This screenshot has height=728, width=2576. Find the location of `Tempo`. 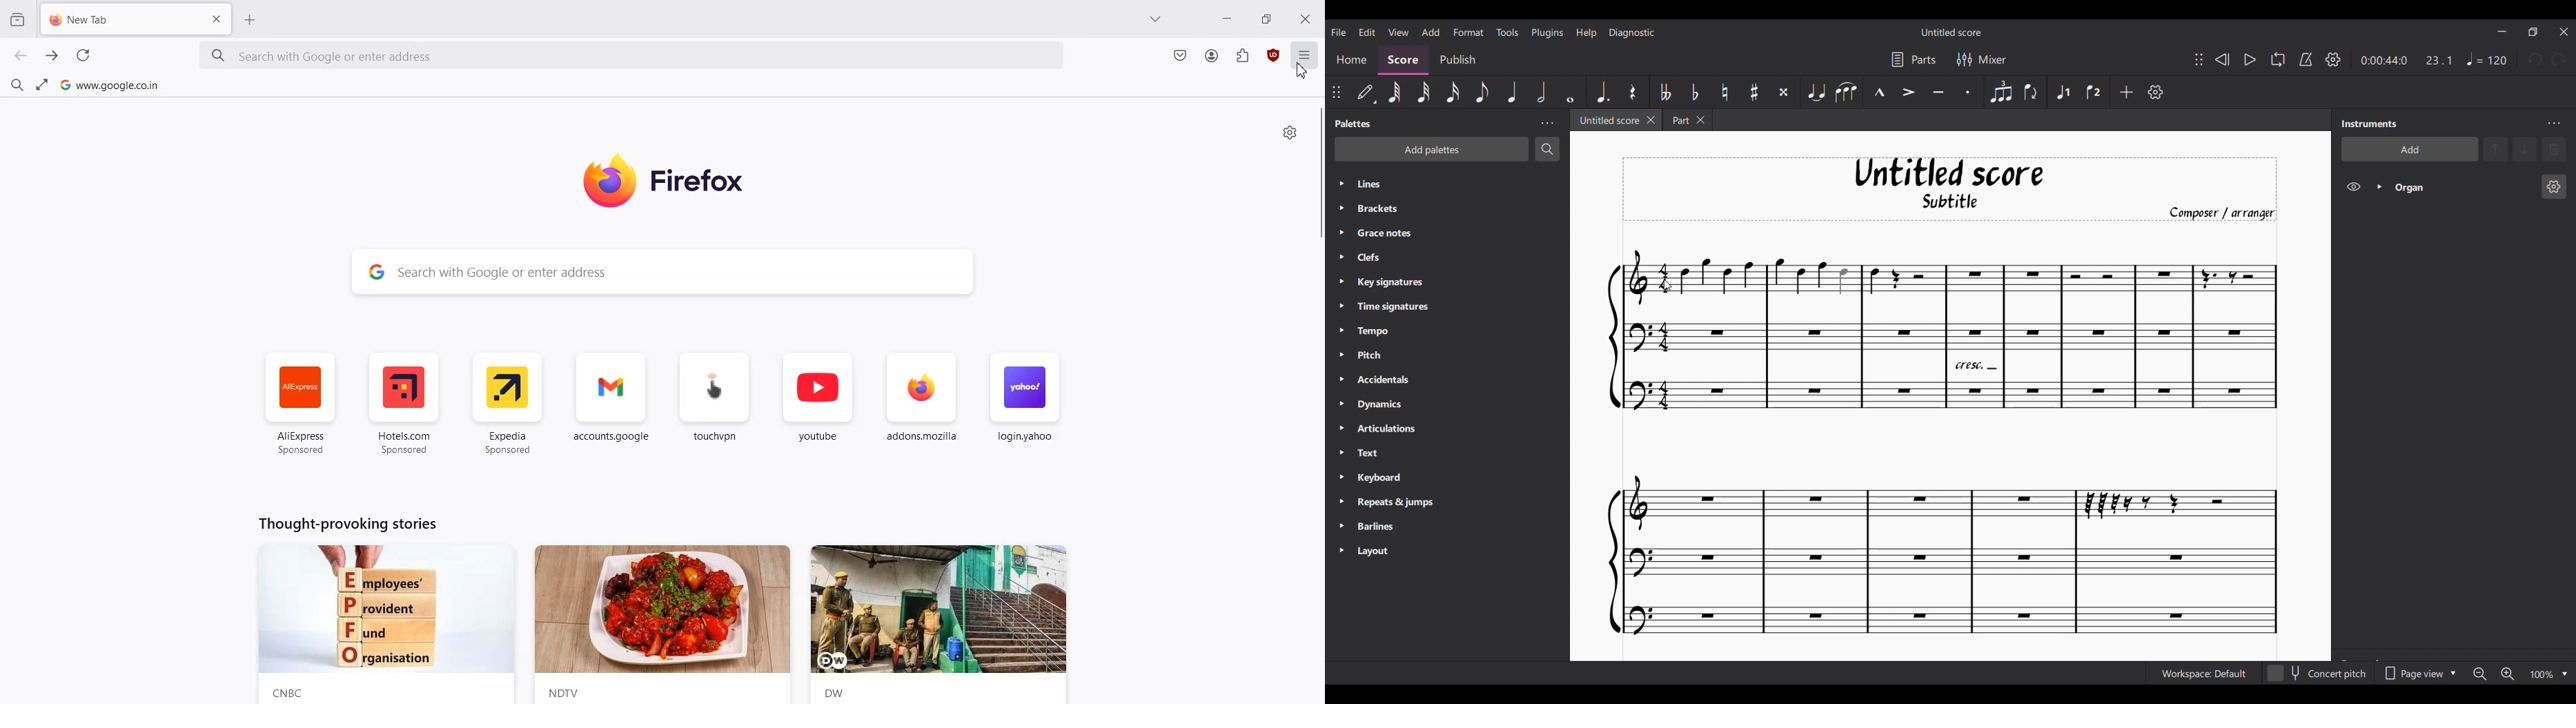

Tempo is located at coordinates (2486, 59).